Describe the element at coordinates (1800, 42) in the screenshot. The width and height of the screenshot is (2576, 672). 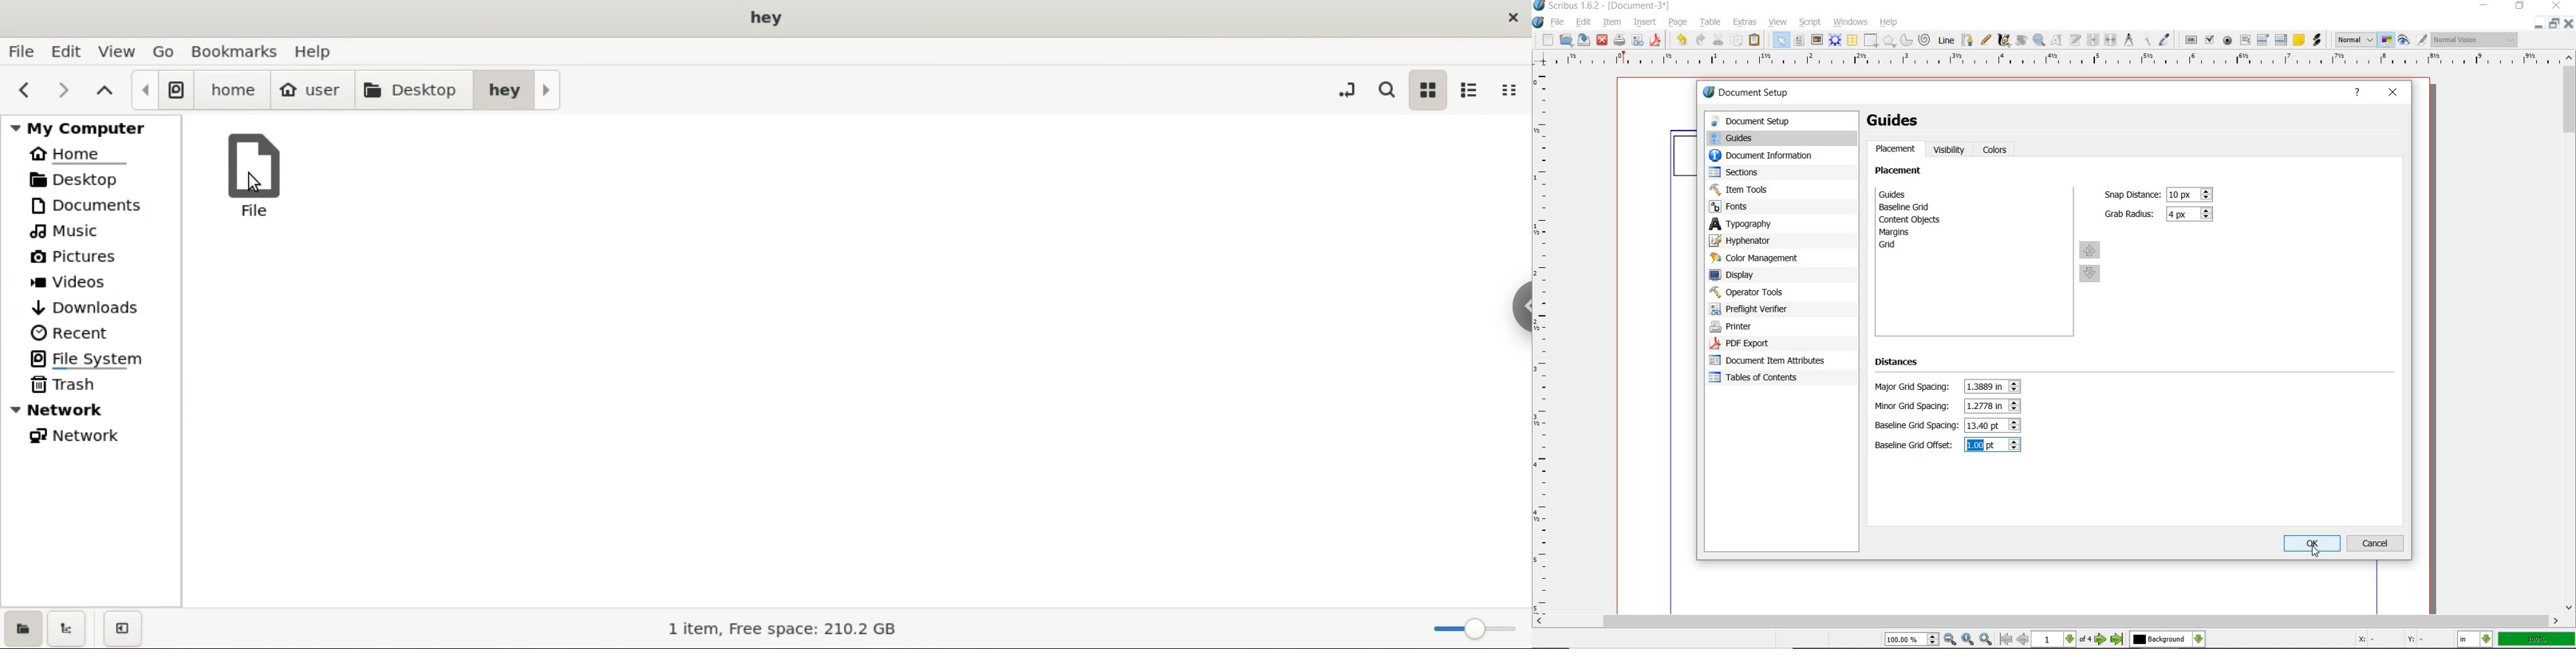
I see `text frame` at that location.